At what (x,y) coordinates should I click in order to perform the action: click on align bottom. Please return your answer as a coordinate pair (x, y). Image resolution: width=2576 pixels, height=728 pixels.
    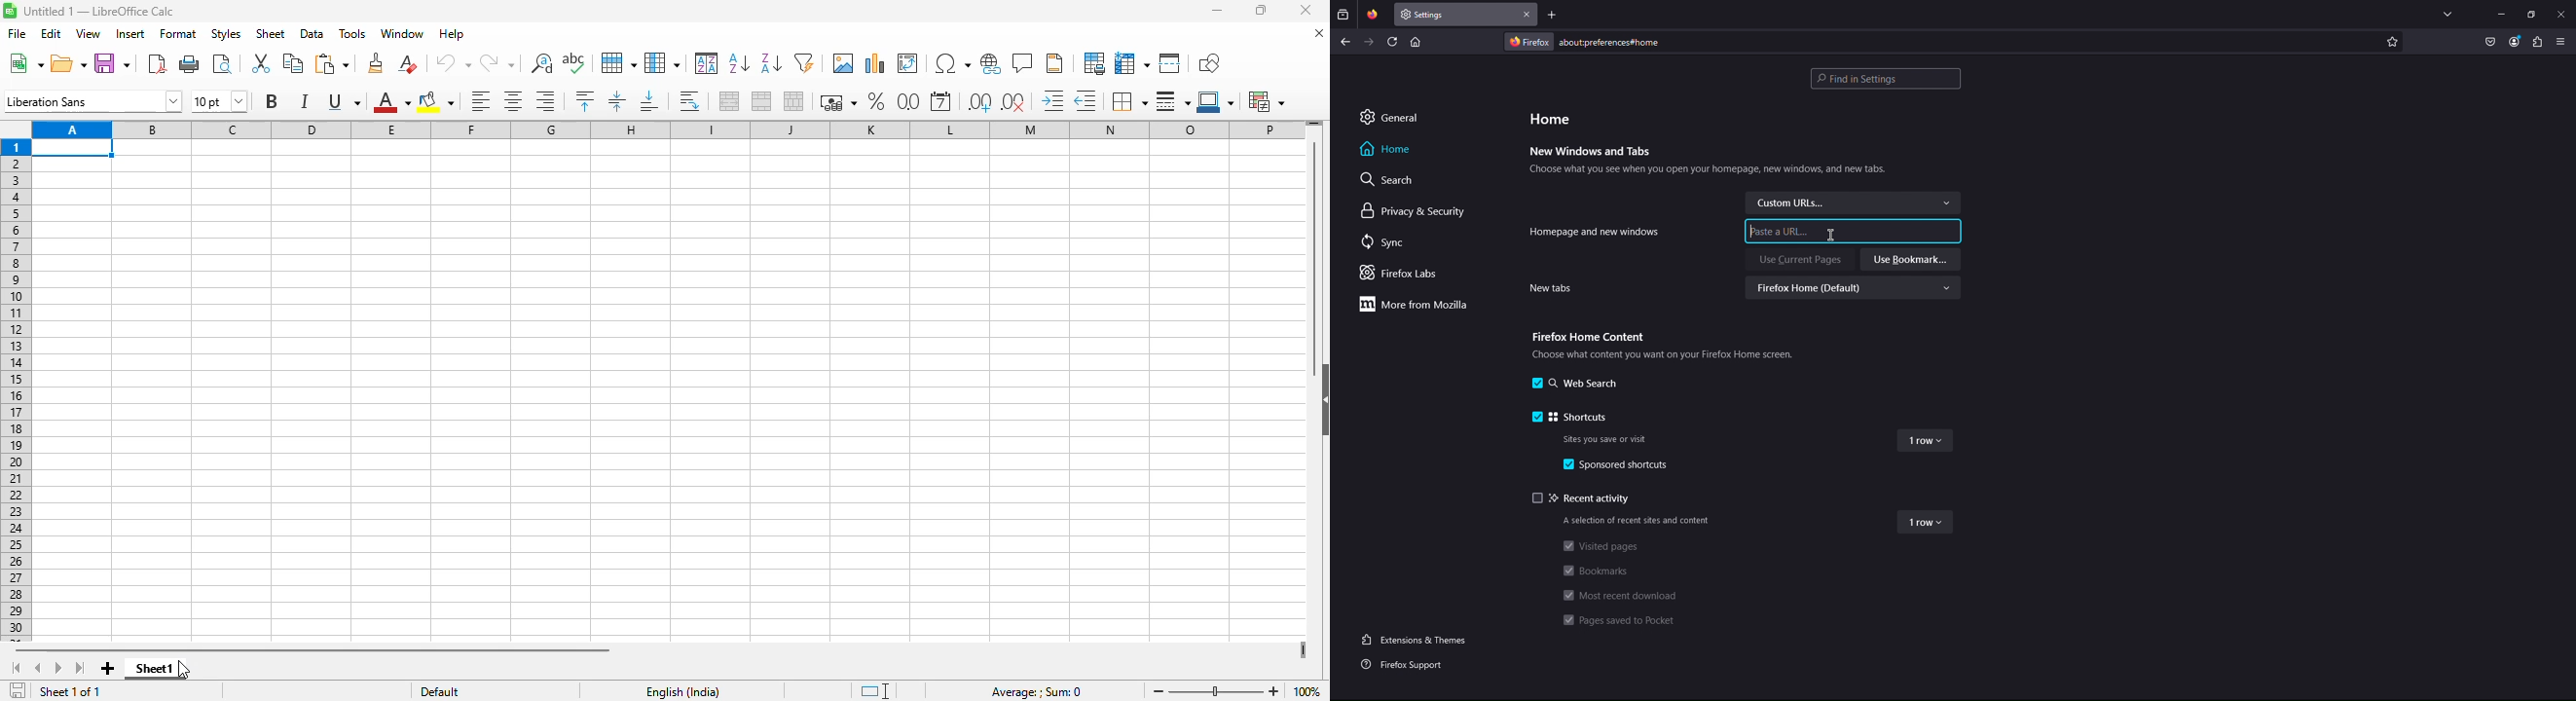
    Looking at the image, I should click on (650, 101).